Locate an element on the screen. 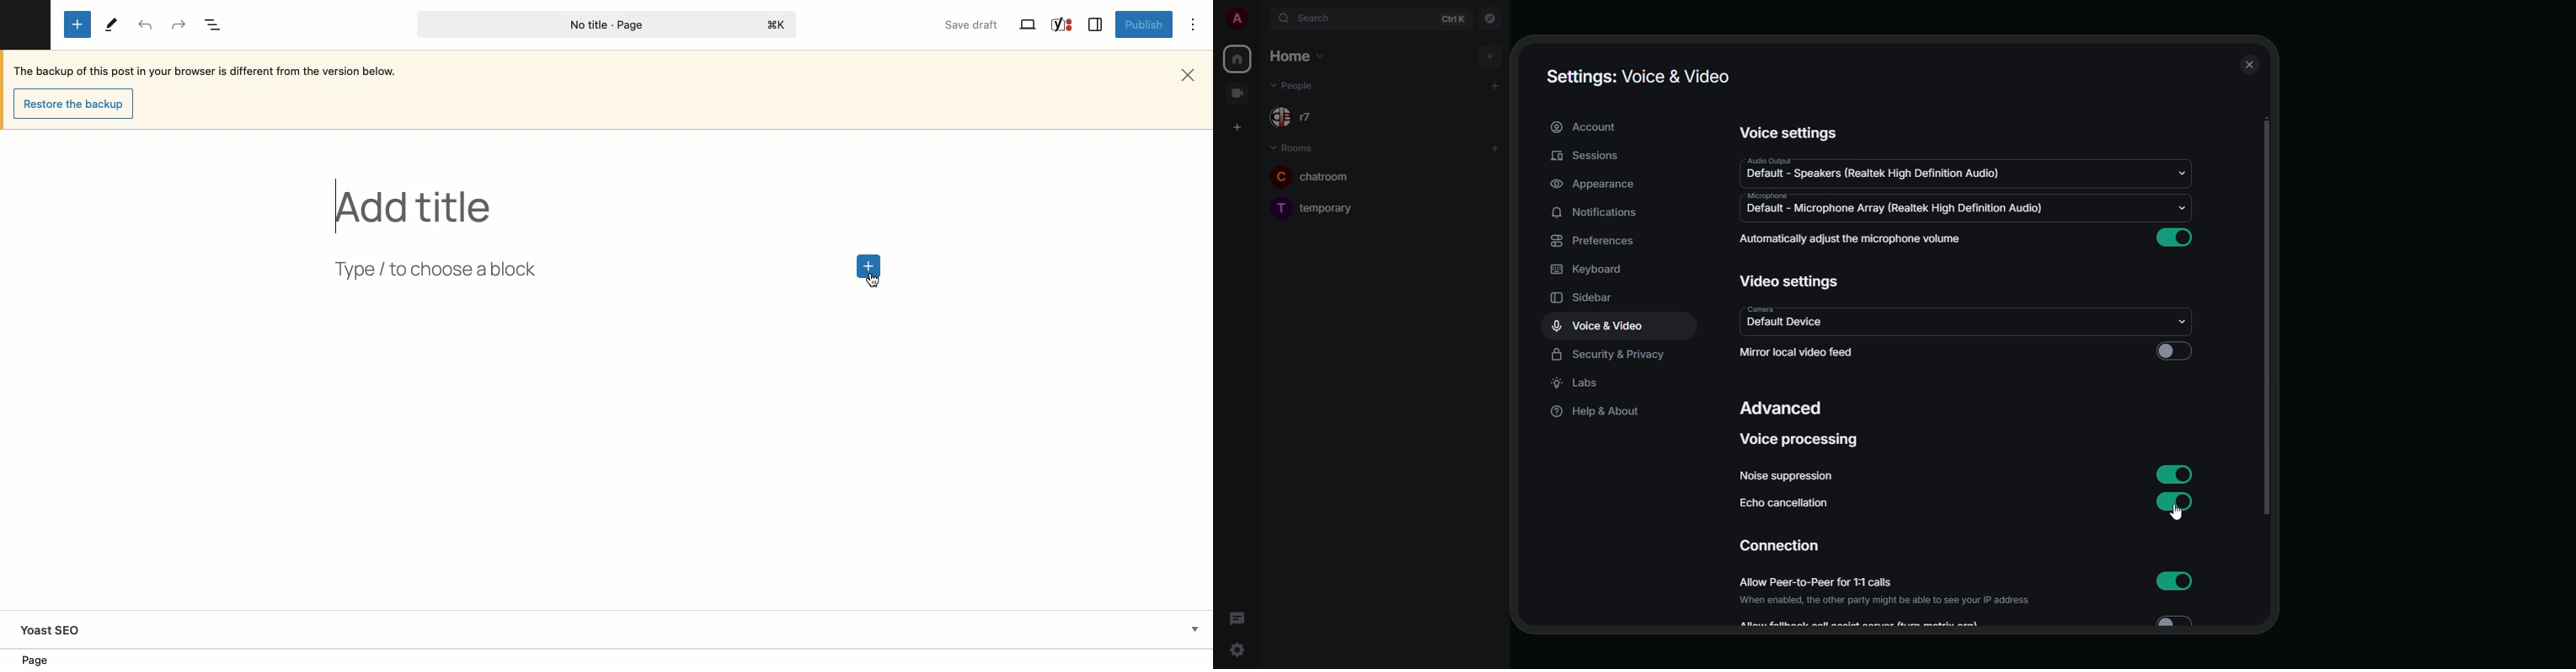  click to enable is located at coordinates (2173, 351).